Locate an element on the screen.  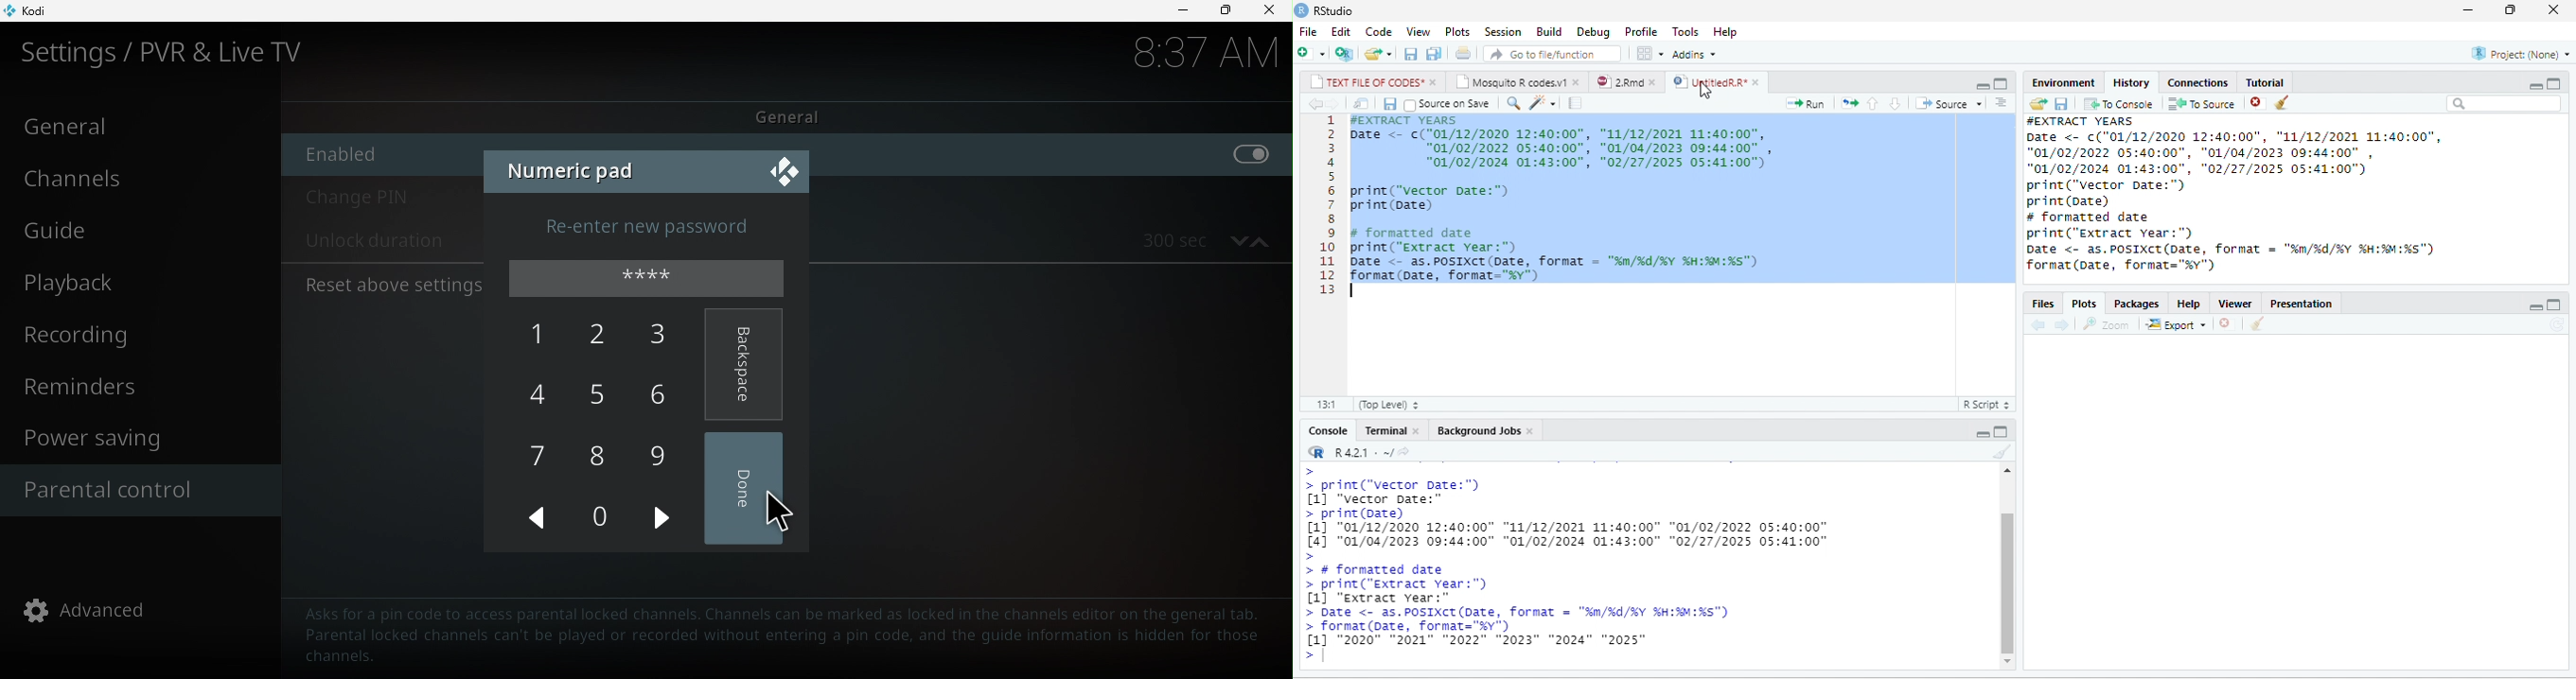
compile report is located at coordinates (1575, 103).